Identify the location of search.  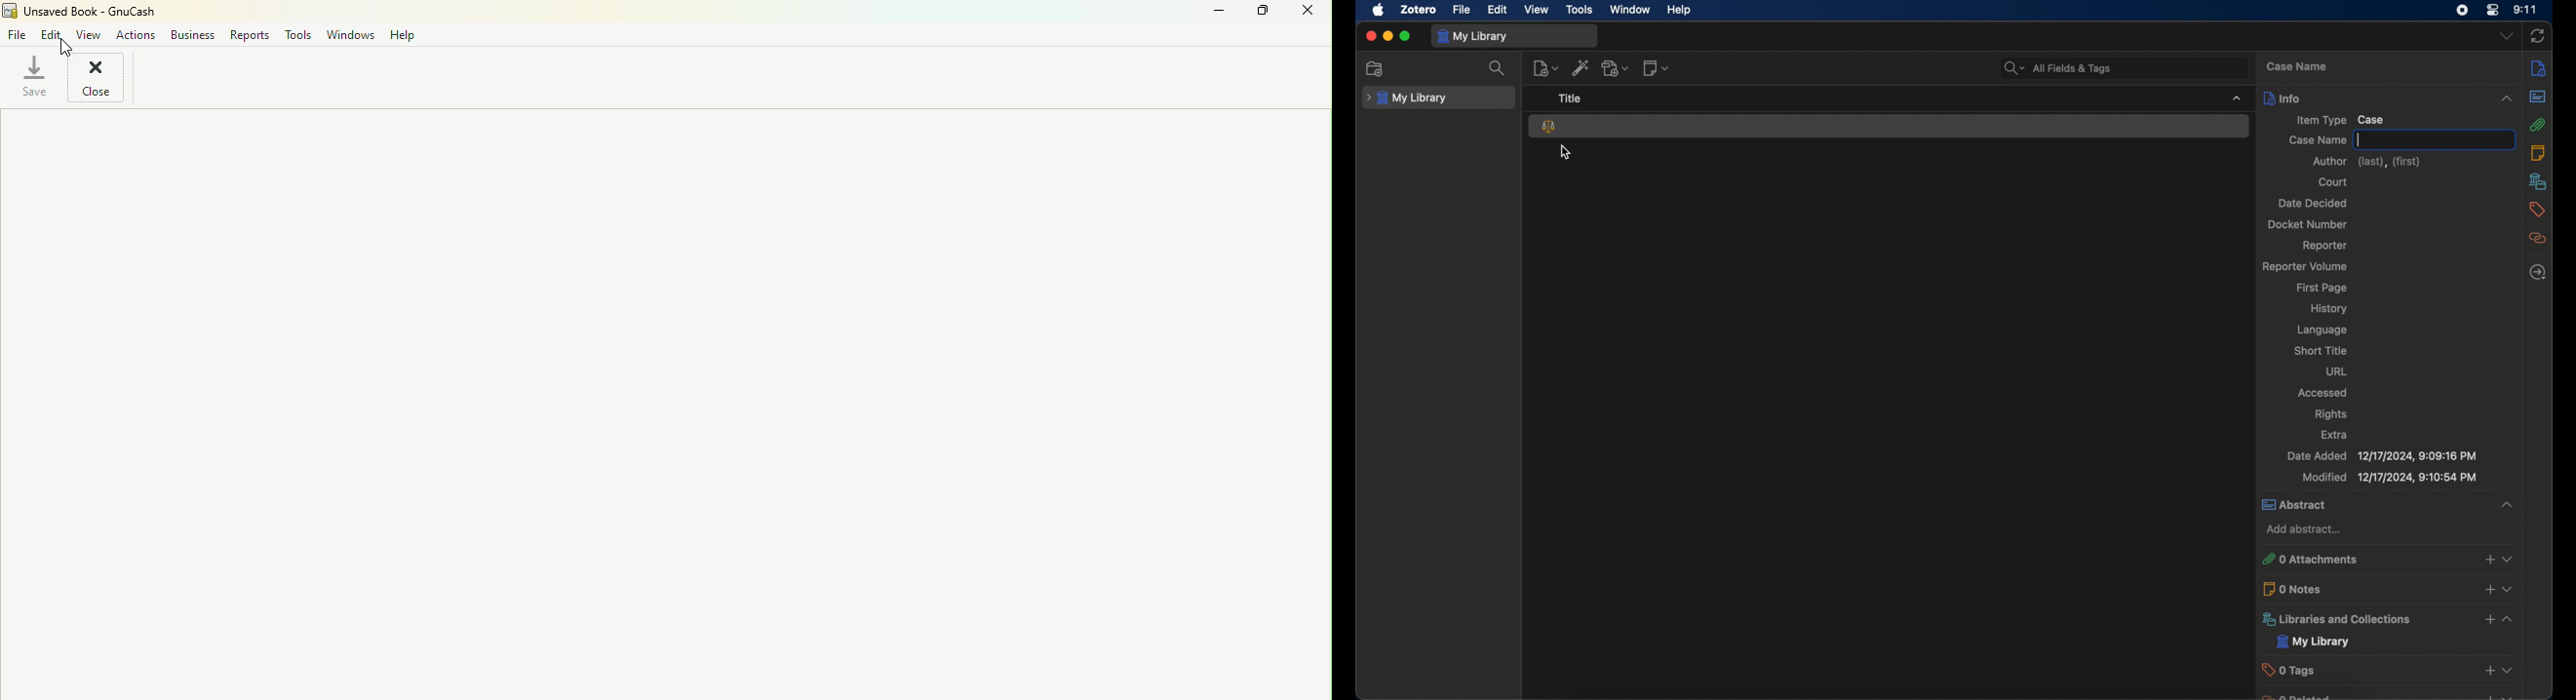
(1498, 69).